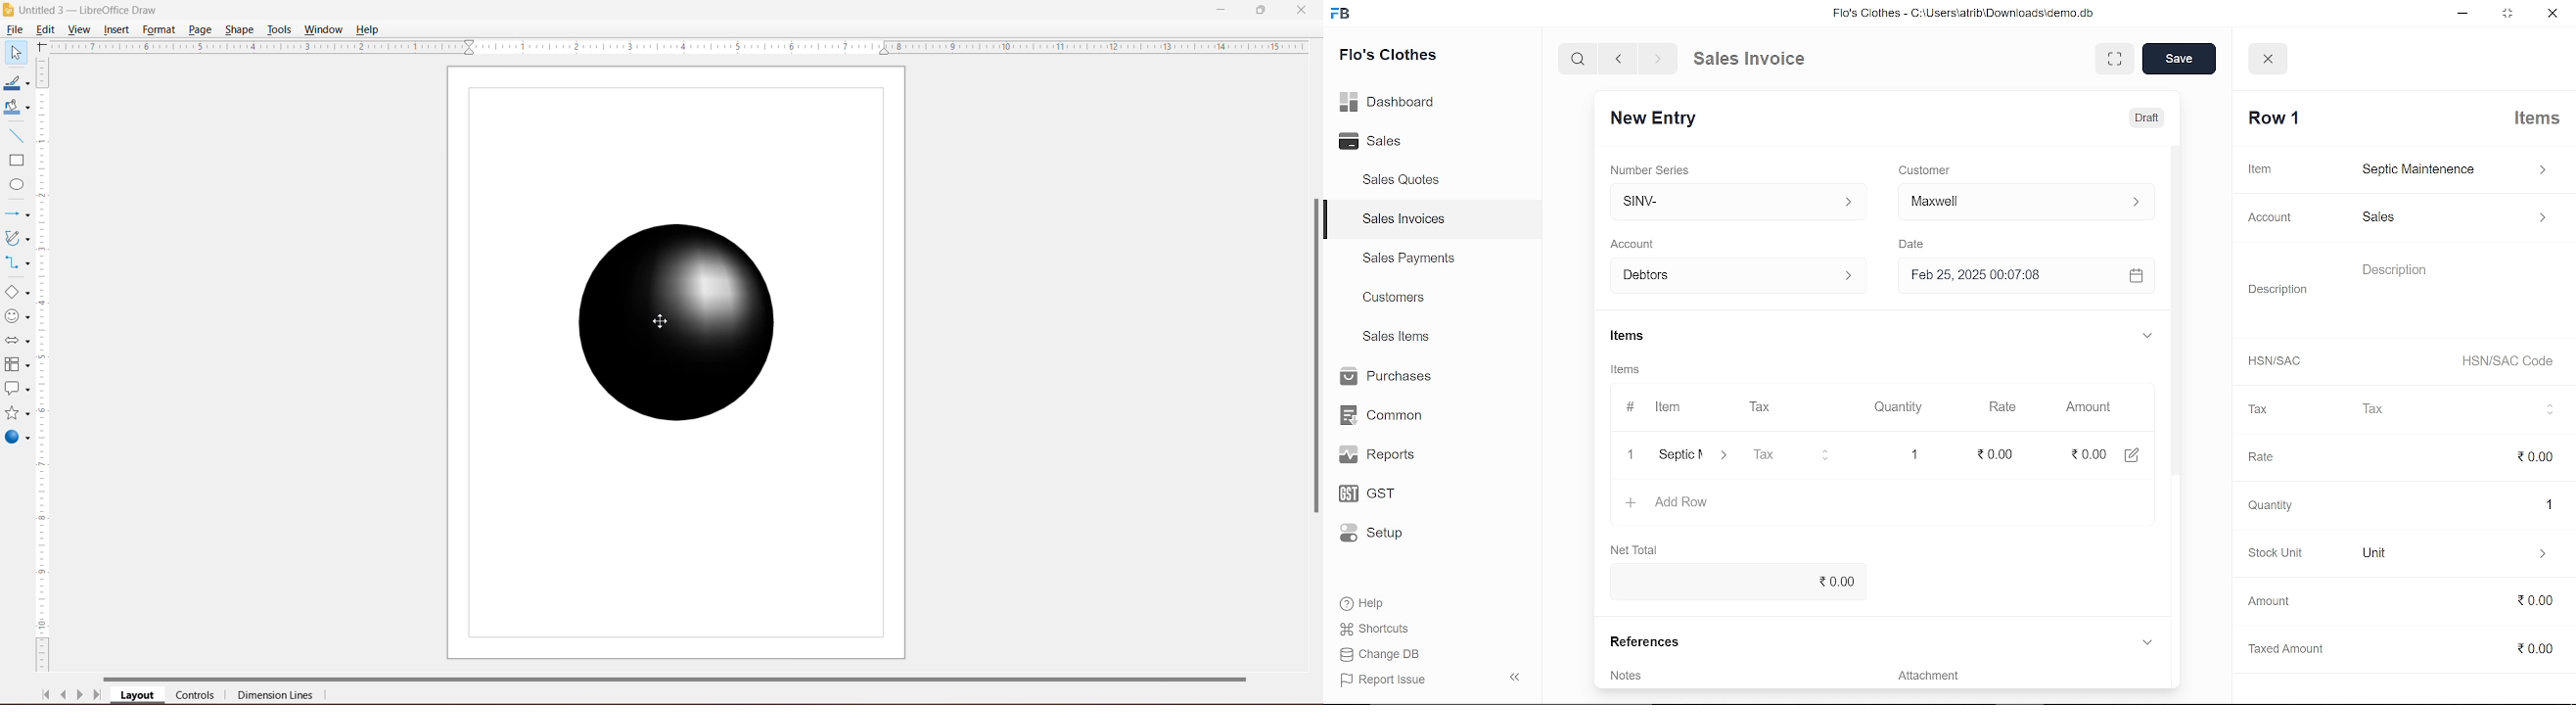 The image size is (2576, 728). Describe the element at coordinates (2457, 554) in the screenshot. I see `unit` at that location.